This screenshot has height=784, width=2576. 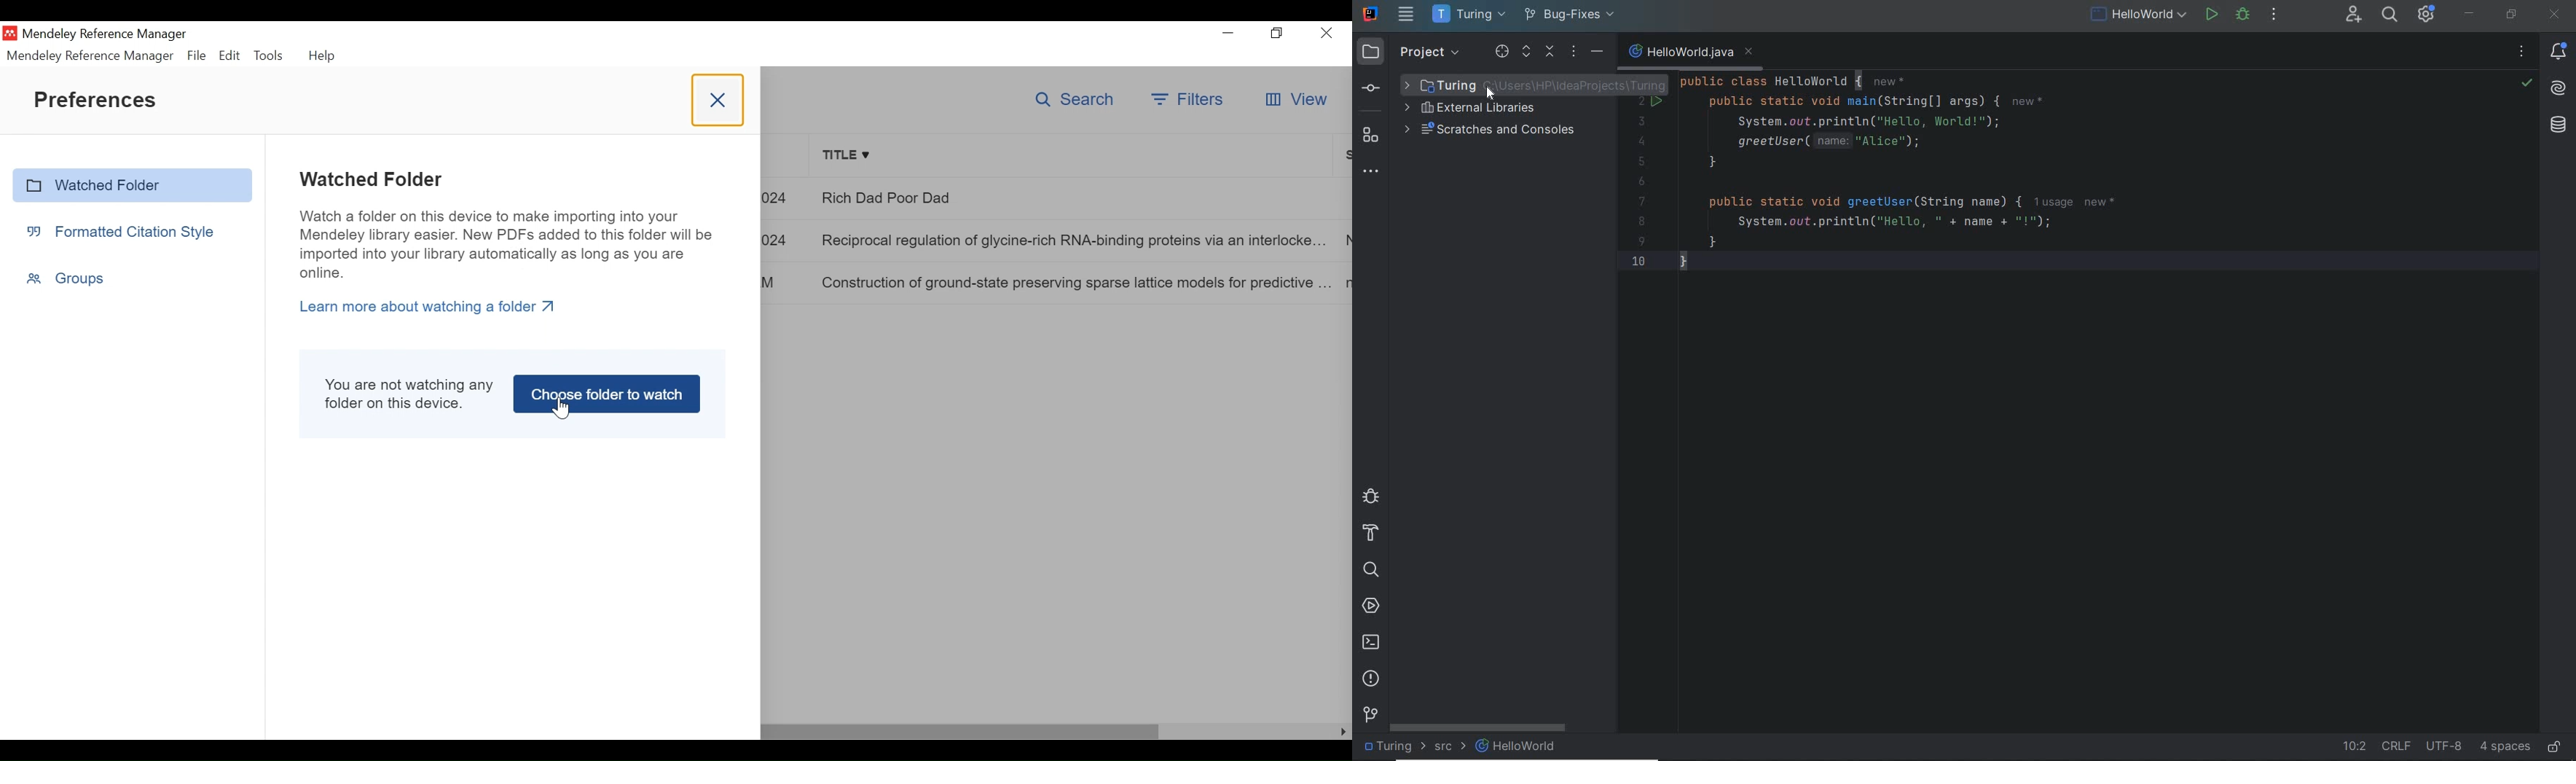 I want to click on Horizontal Scroll bar, so click(x=961, y=731).